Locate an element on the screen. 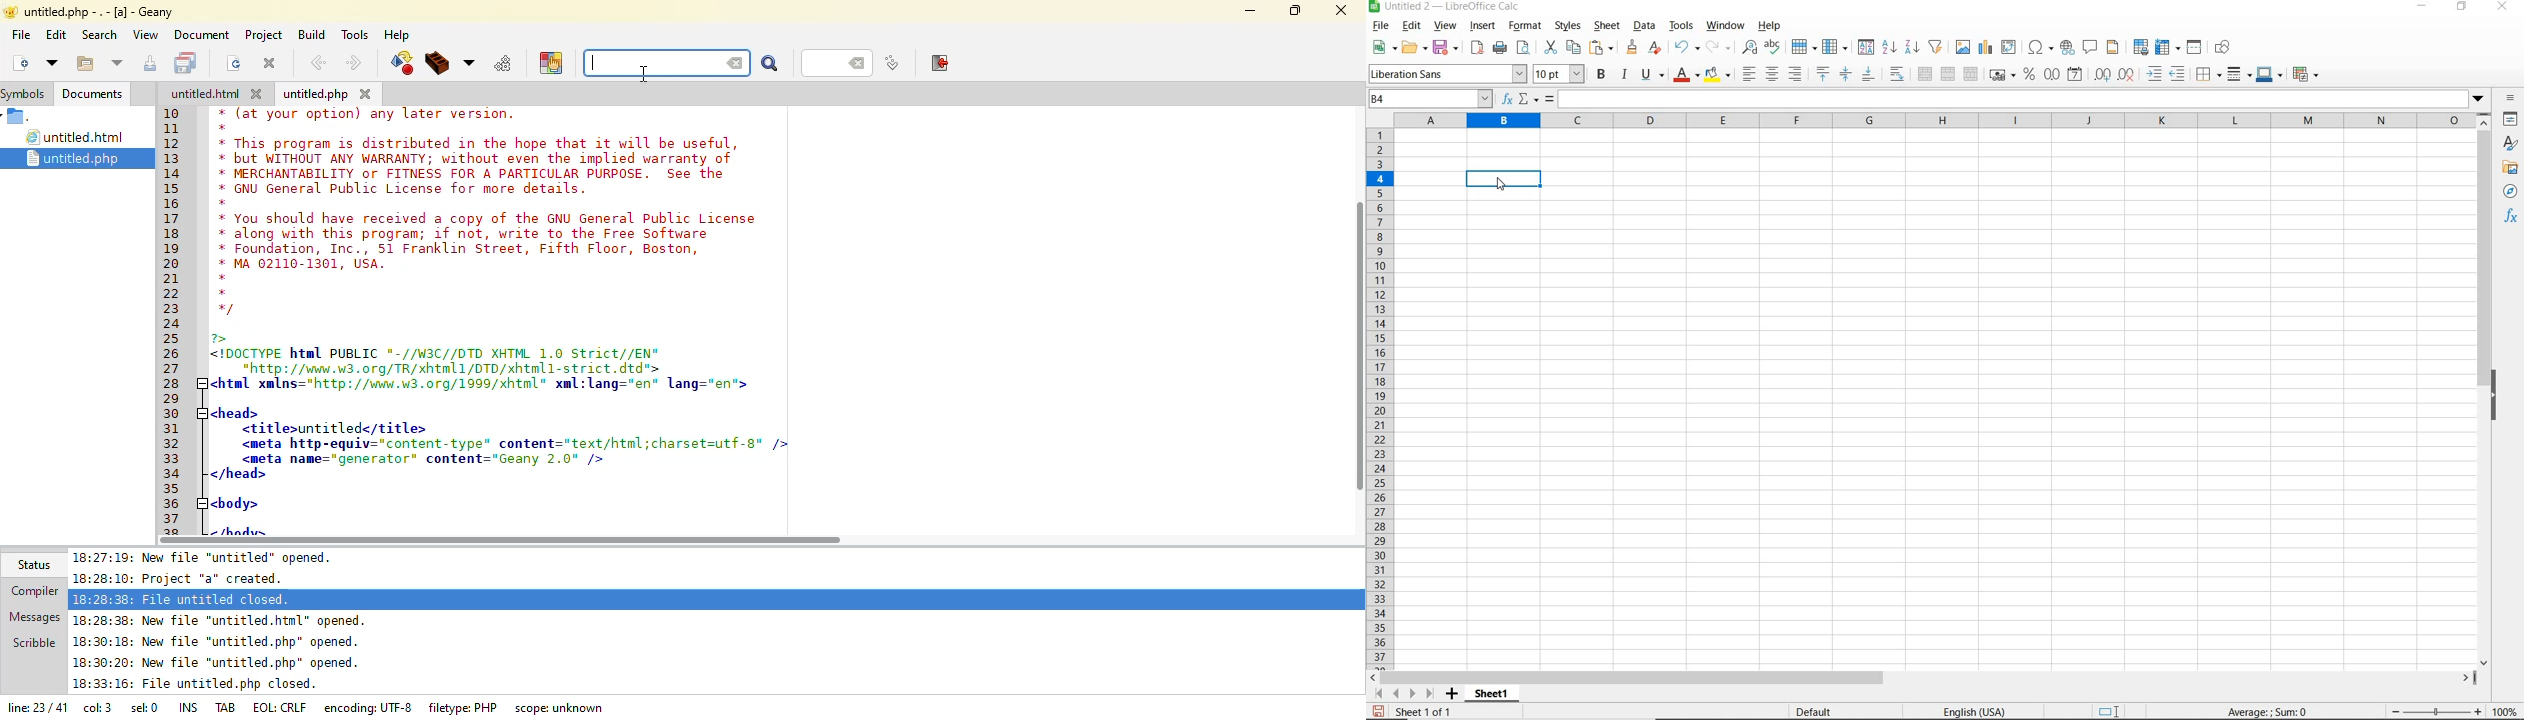 The width and height of the screenshot is (2548, 728). file is located at coordinates (1380, 27).